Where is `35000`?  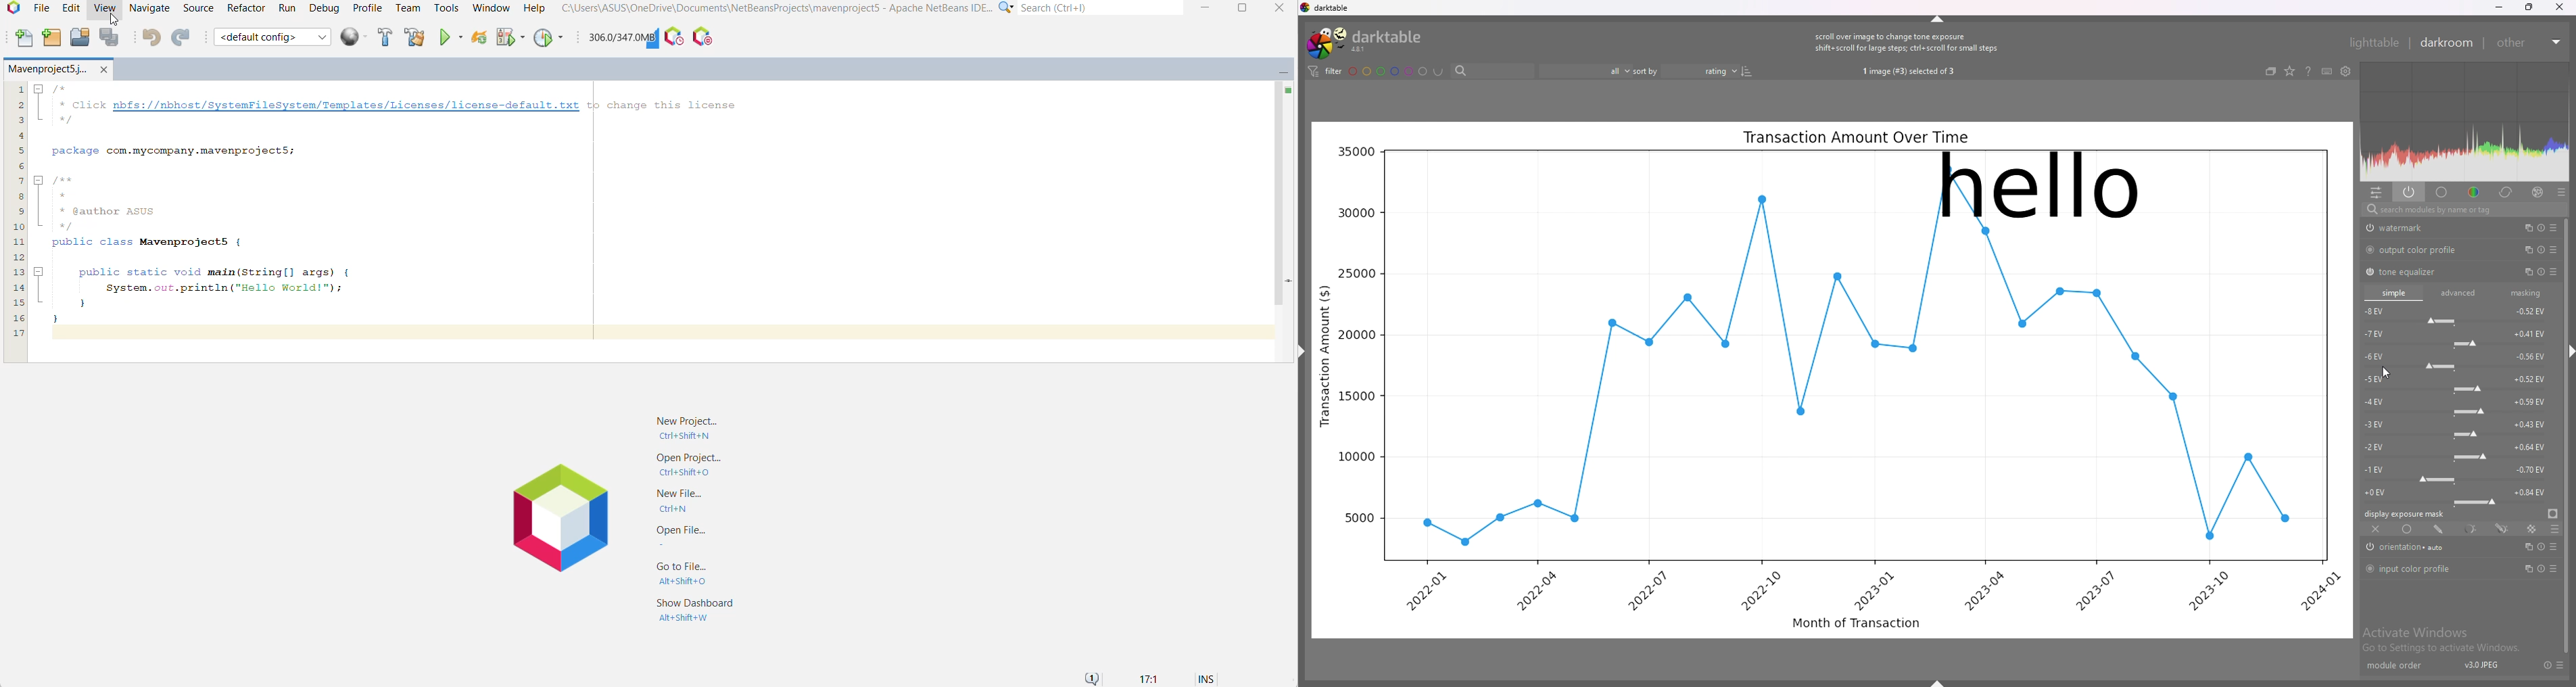 35000 is located at coordinates (1355, 152).